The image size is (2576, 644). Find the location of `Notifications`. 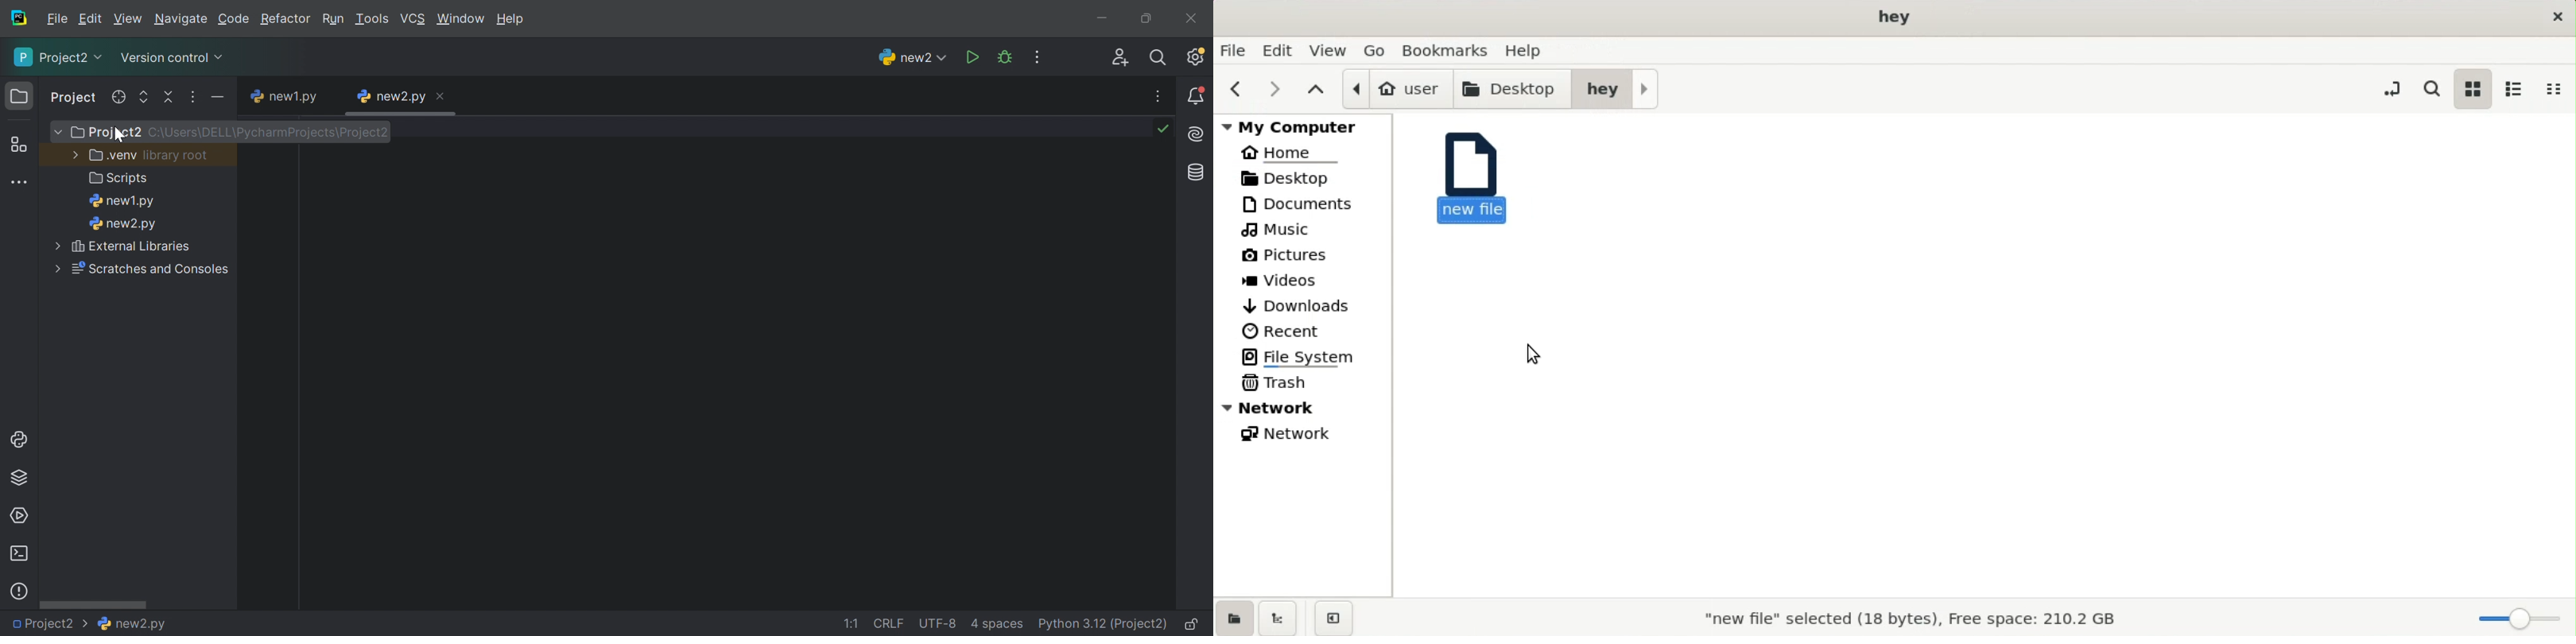

Notifications is located at coordinates (1199, 95).